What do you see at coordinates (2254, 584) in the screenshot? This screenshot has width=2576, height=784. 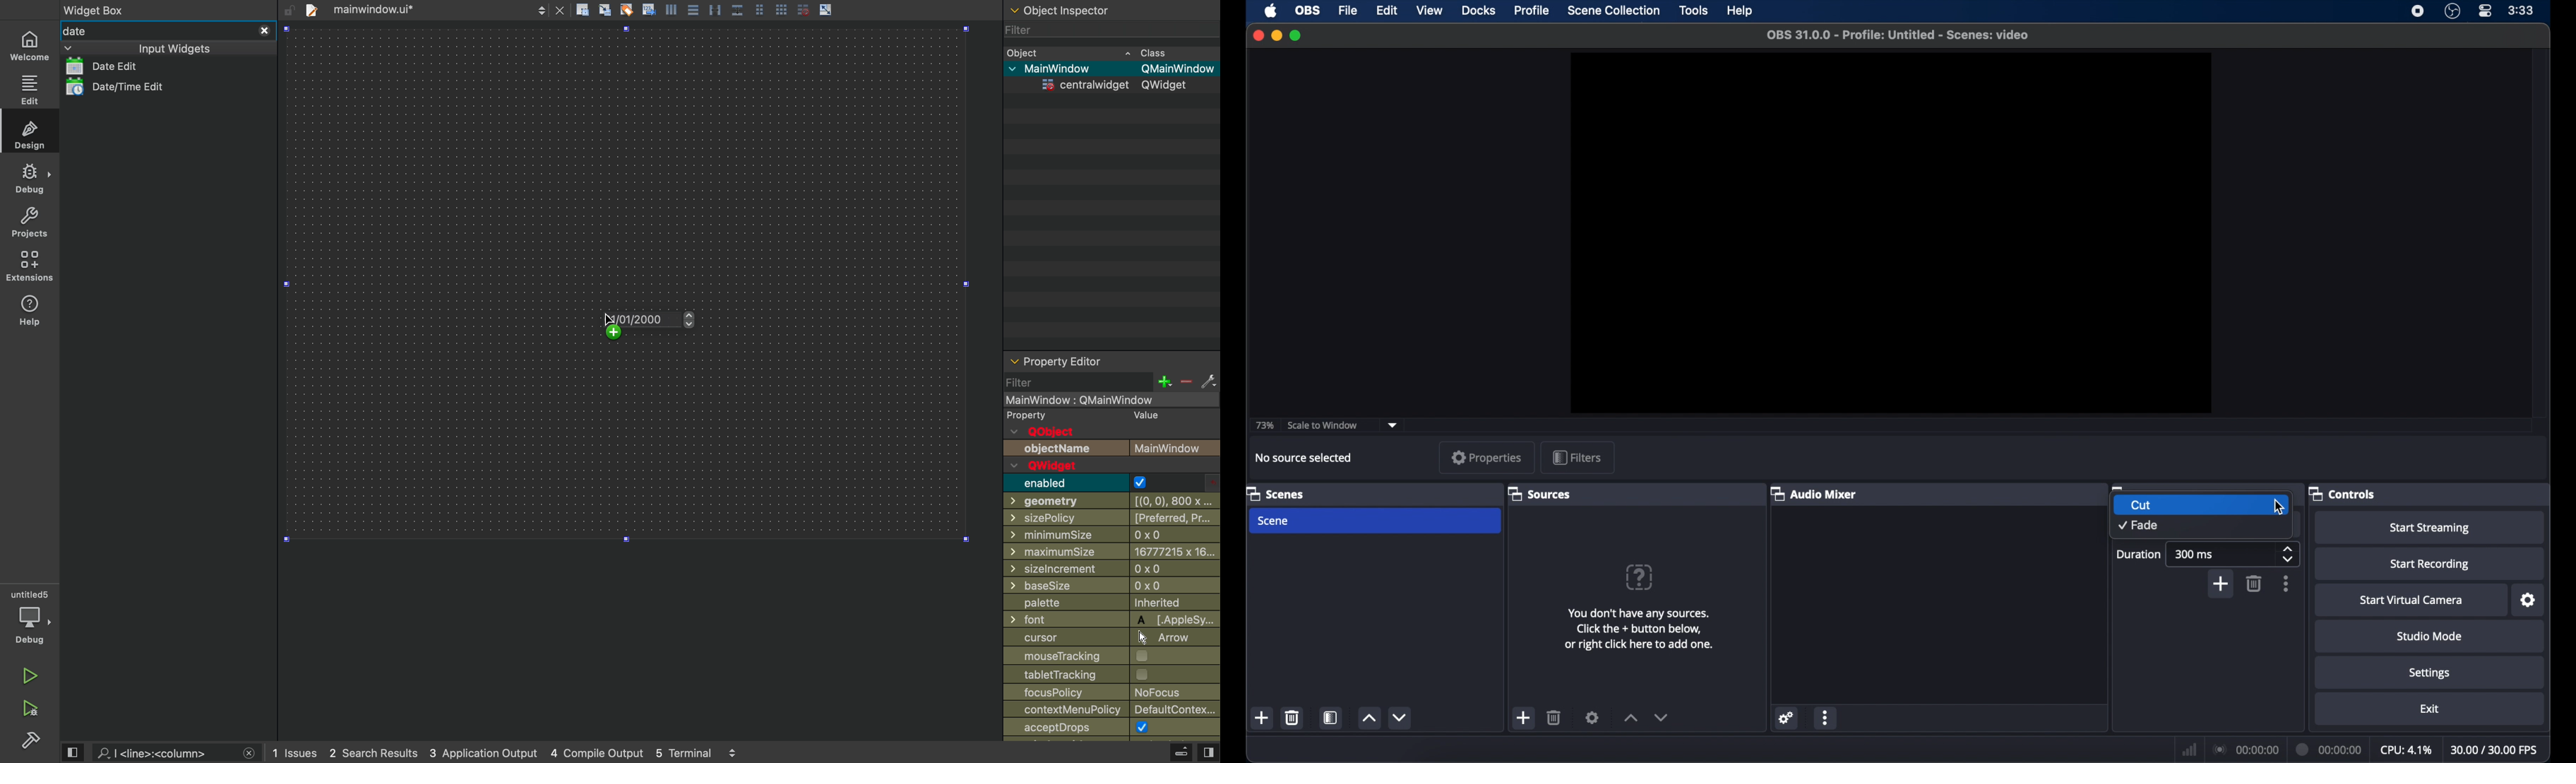 I see `delete` at bounding box center [2254, 584].